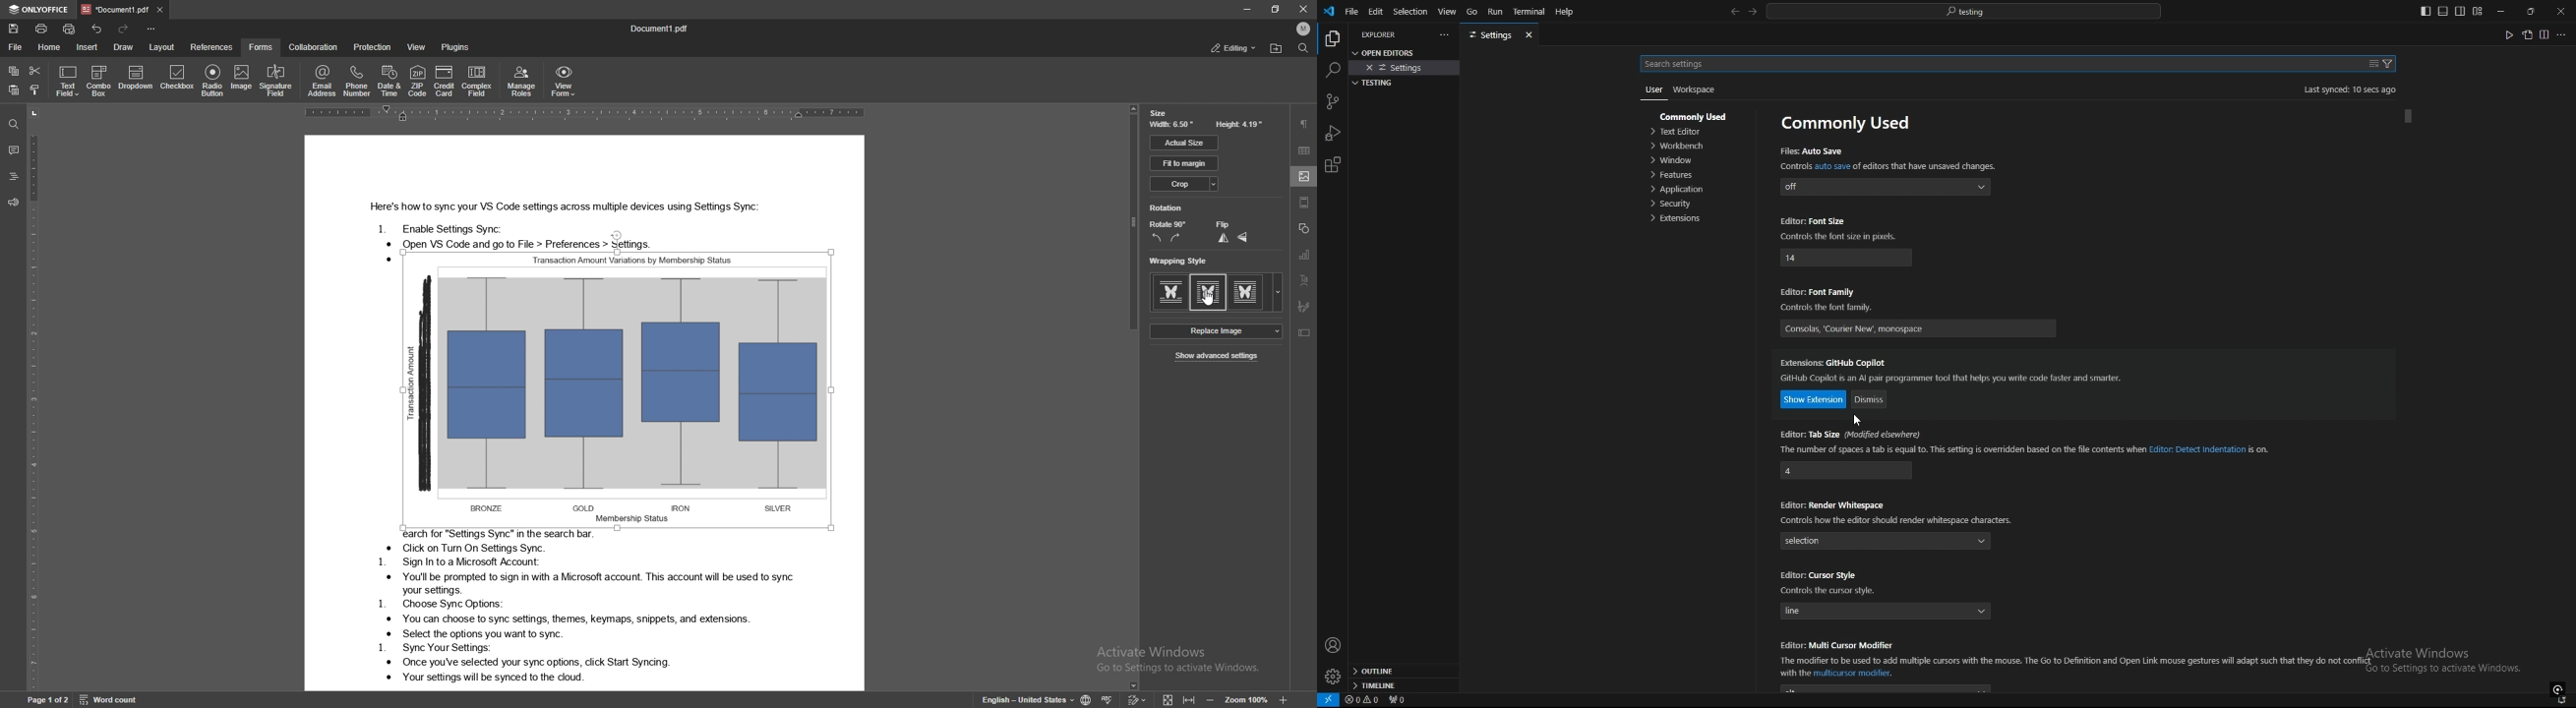 This screenshot has height=728, width=2576. What do you see at coordinates (1305, 202) in the screenshot?
I see `header and footer` at bounding box center [1305, 202].